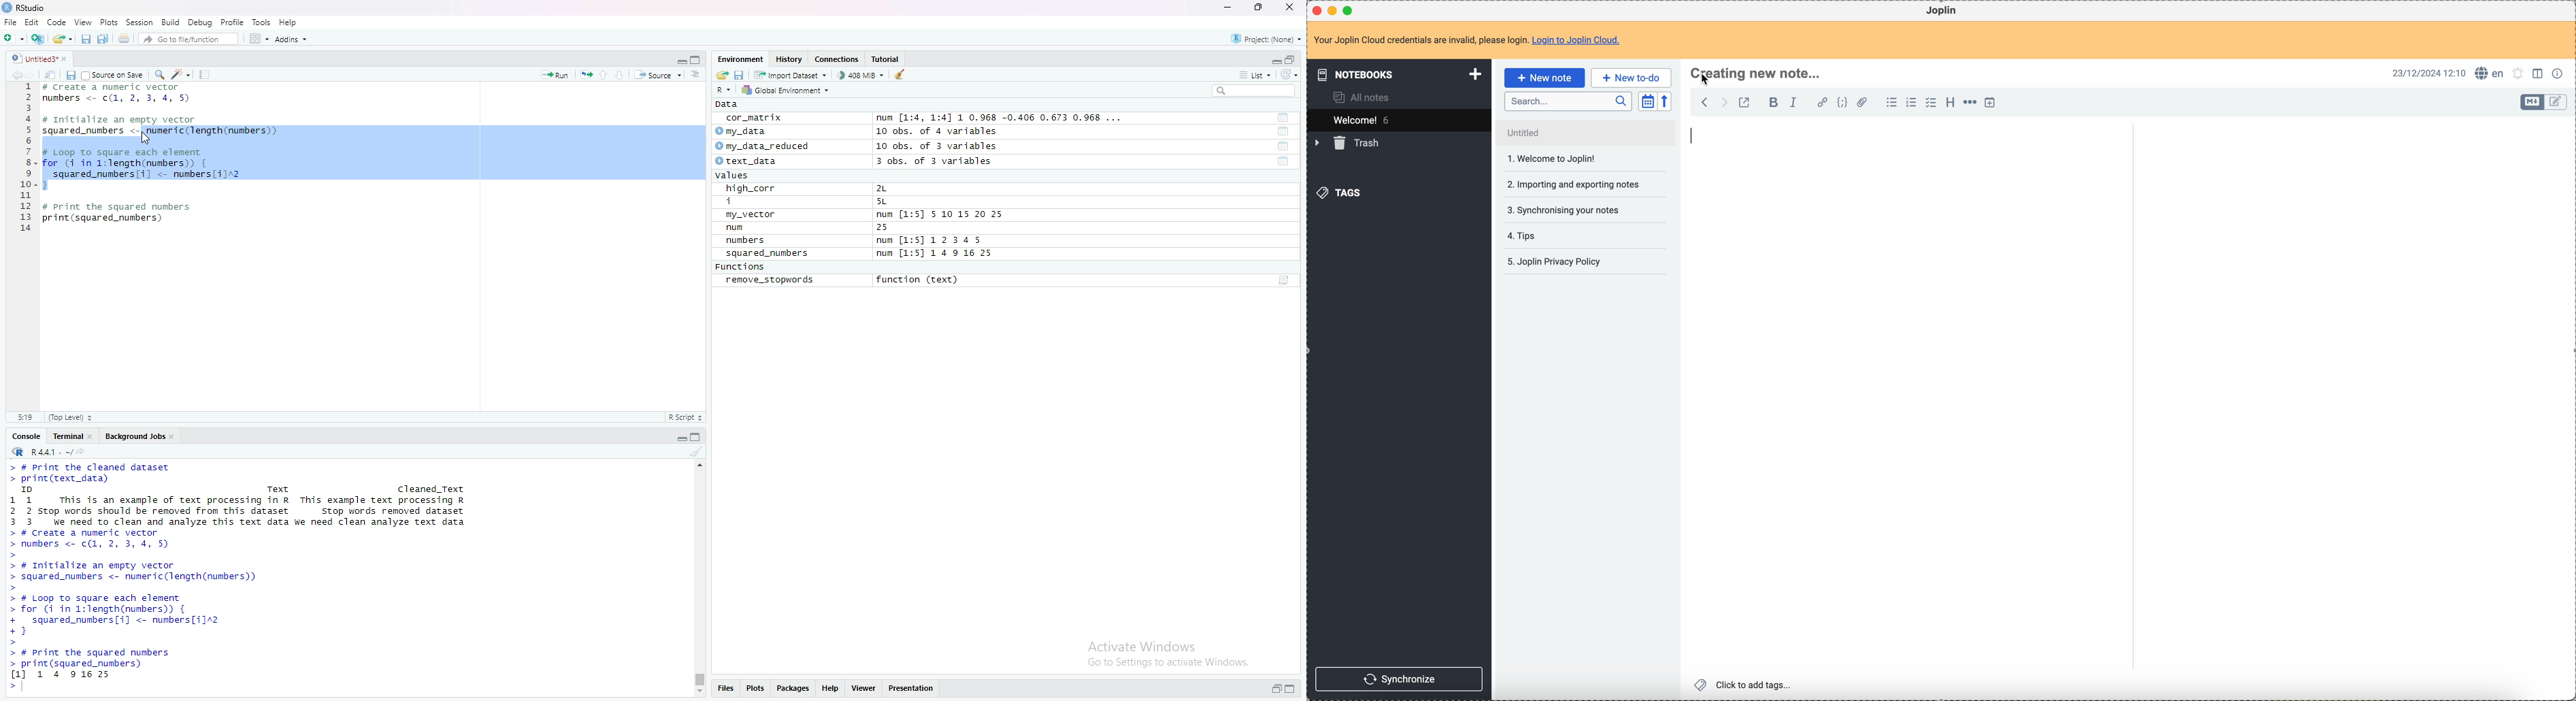 The height and width of the screenshot is (728, 2576). Describe the element at coordinates (201, 22) in the screenshot. I see `Debug` at that location.